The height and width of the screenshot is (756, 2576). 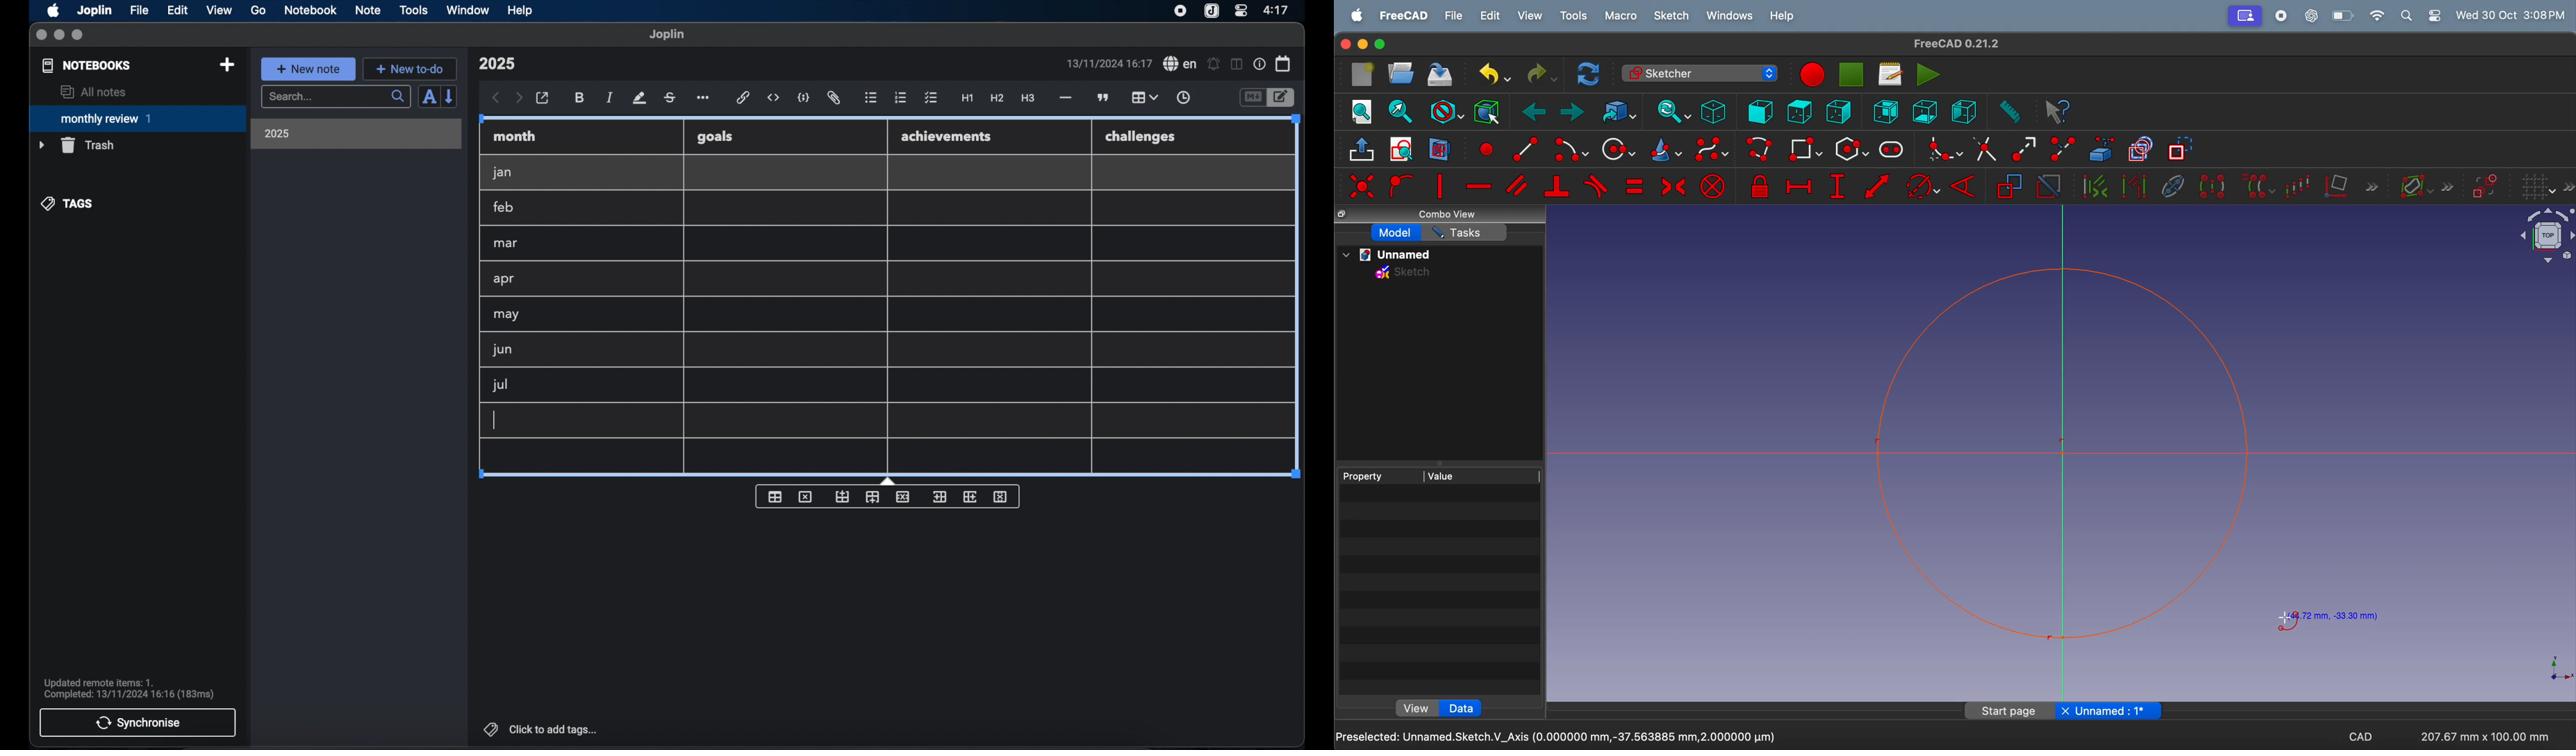 What do you see at coordinates (2065, 147) in the screenshot?
I see `split edge` at bounding box center [2065, 147].